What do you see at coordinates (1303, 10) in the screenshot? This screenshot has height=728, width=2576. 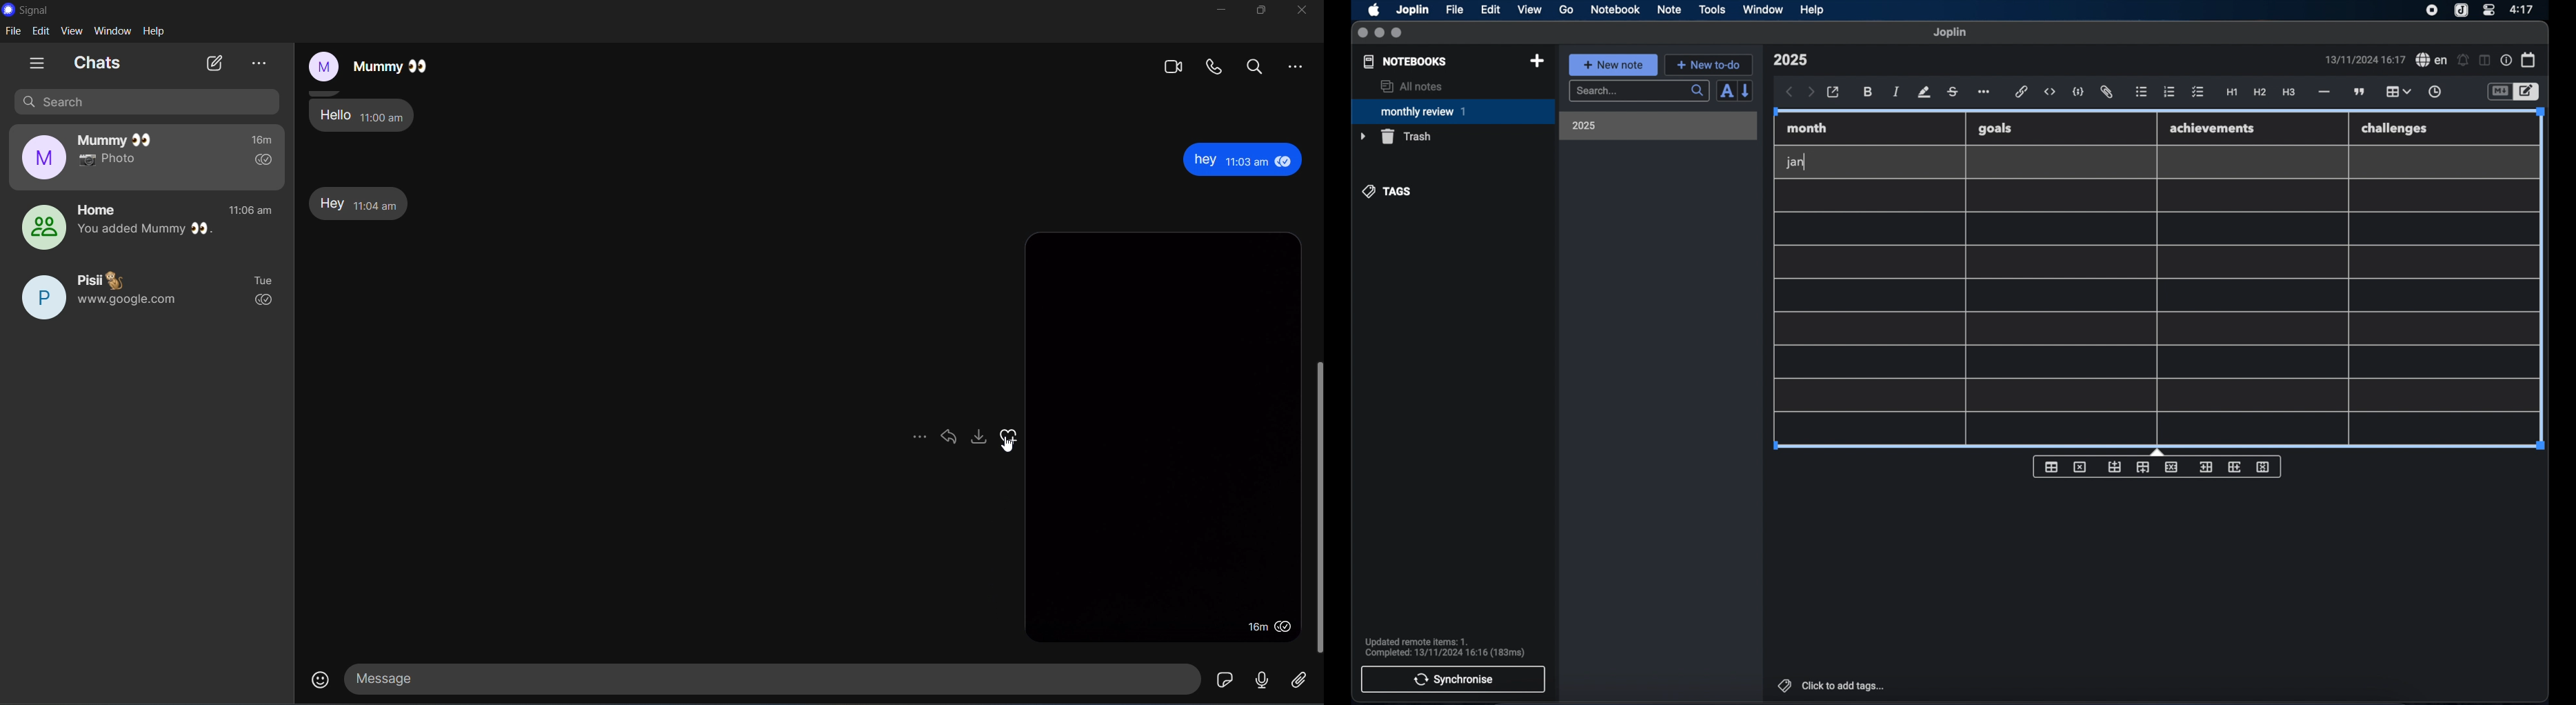 I see `close` at bounding box center [1303, 10].